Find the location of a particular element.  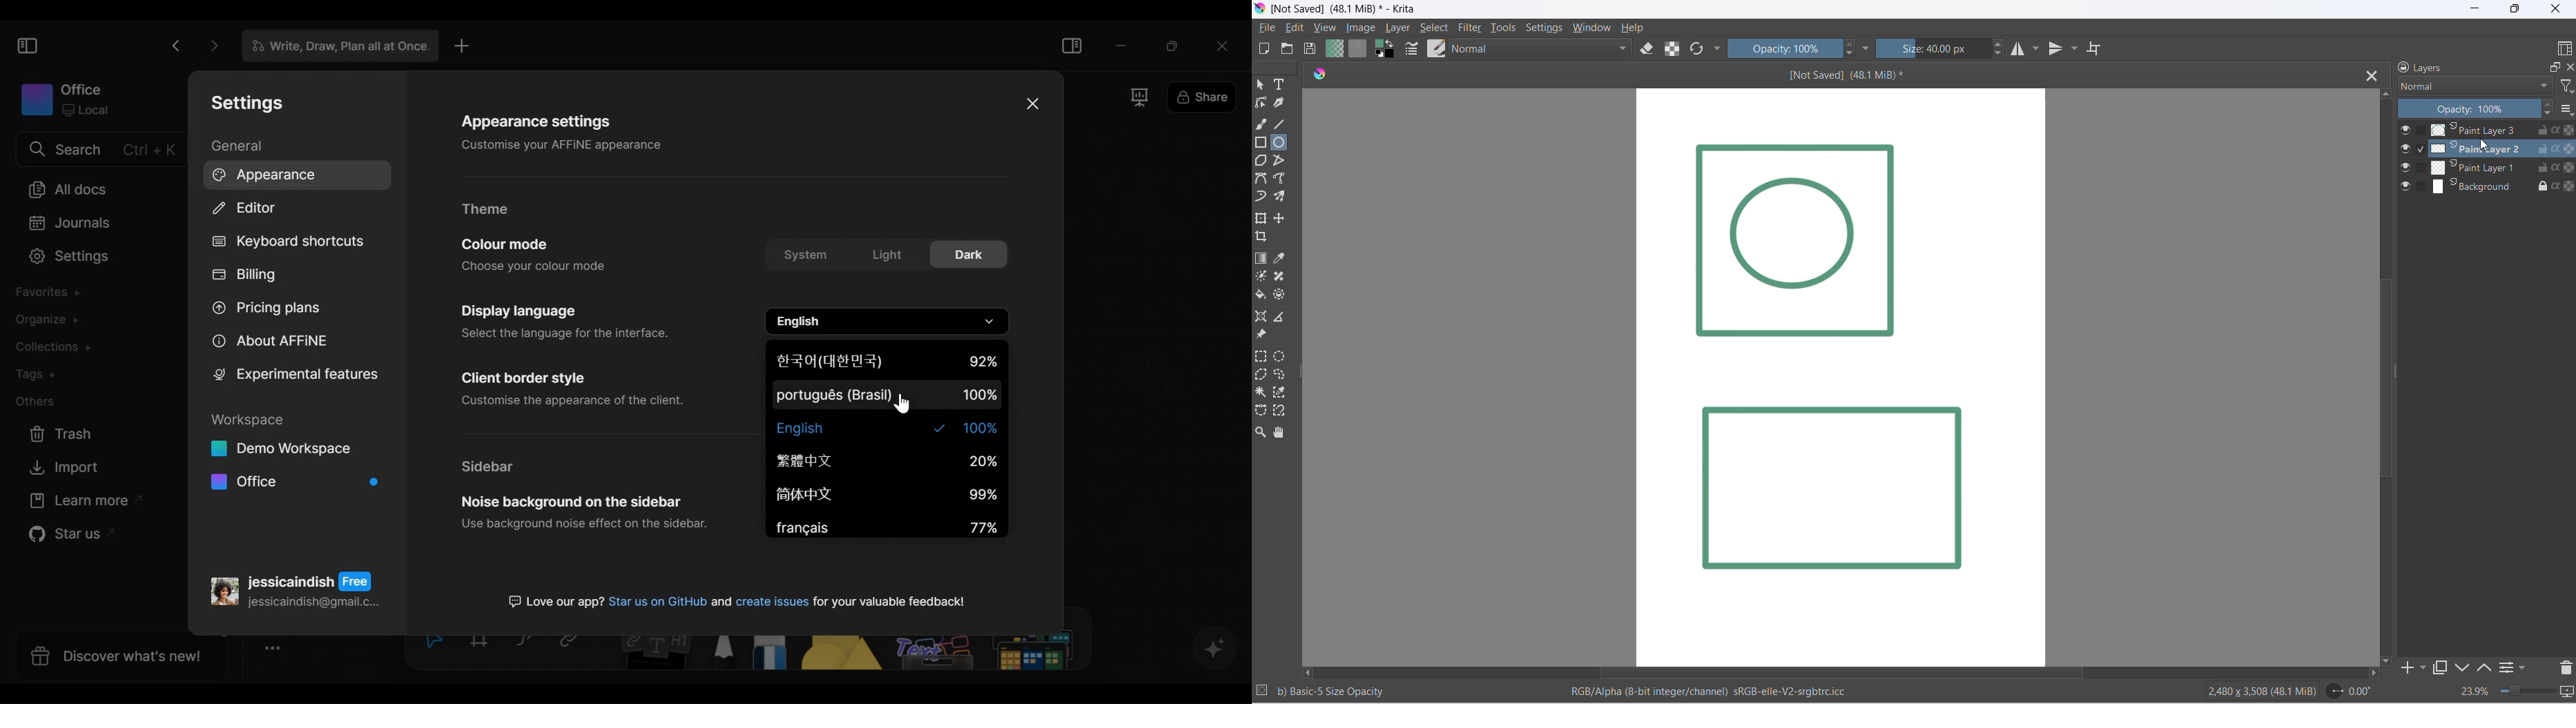

Restore is located at coordinates (1173, 44).